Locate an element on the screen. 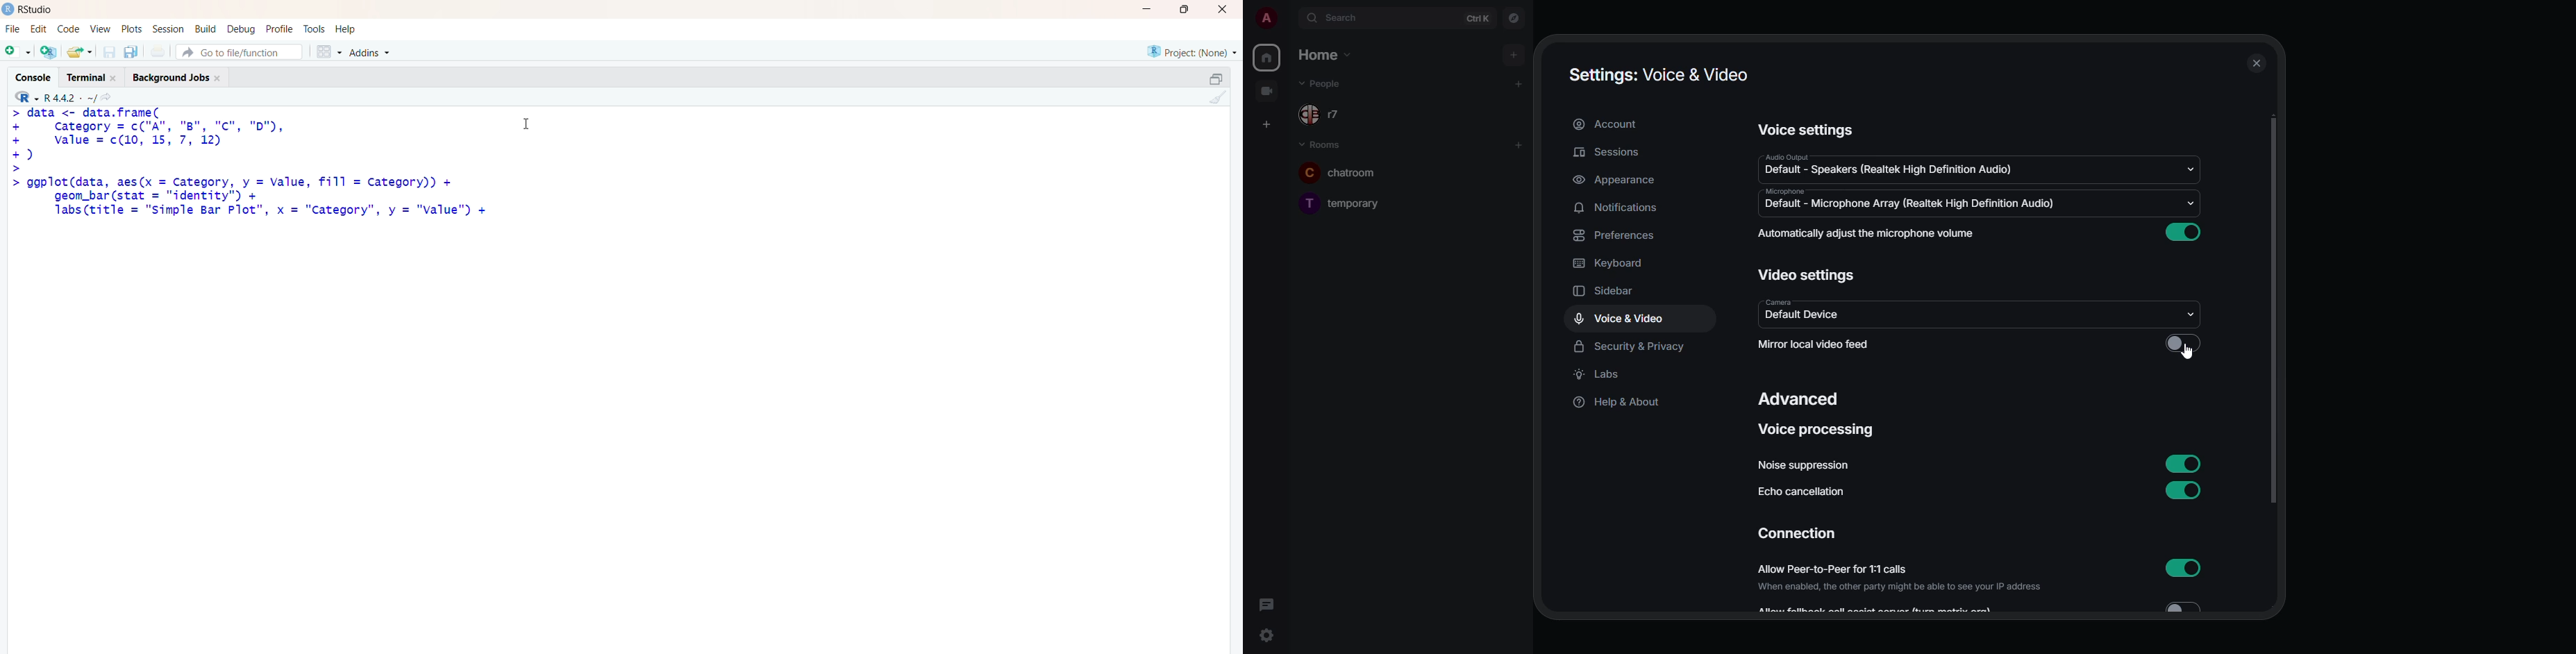 Image resolution: width=2576 pixels, height=672 pixels. code - > data <- data.frame(+ category = c("A", "B", "Cc", "D"),+ value = c(10 12)© asic>> ggplot(data, aes(x = Category, y = Value, fill = category)) is located at coordinates (251, 163).